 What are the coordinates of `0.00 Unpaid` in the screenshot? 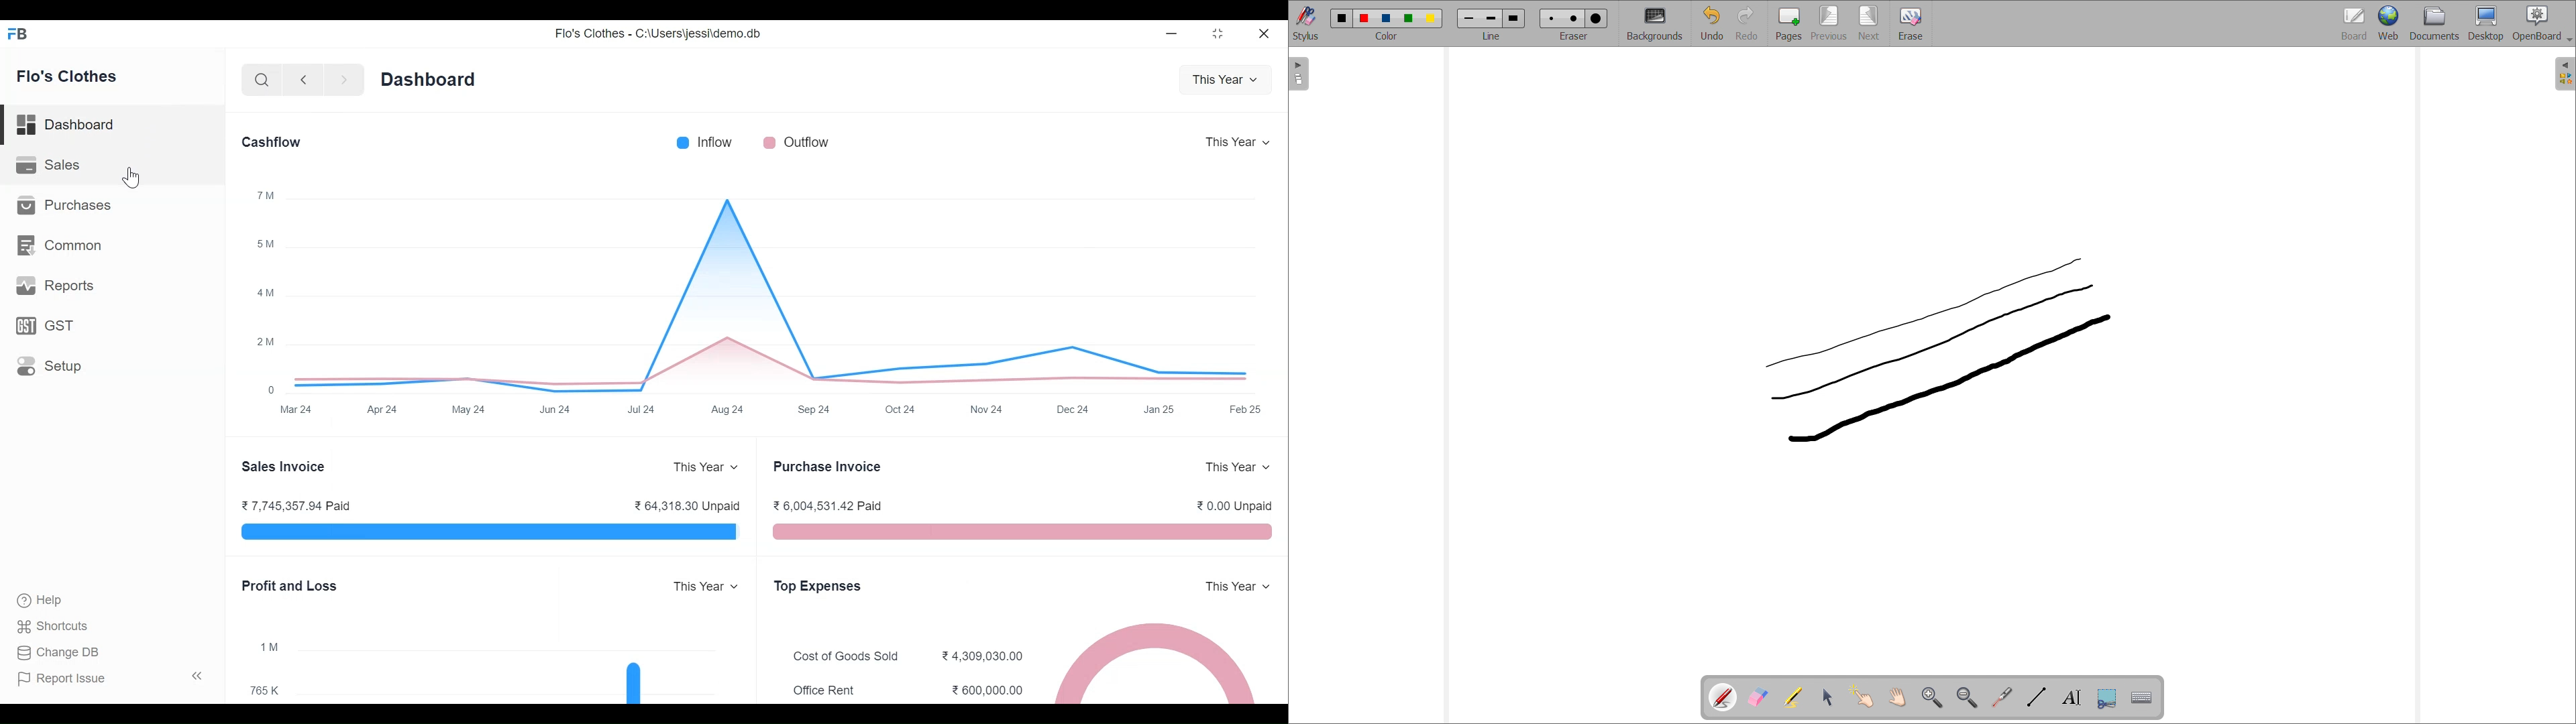 It's located at (1232, 506).